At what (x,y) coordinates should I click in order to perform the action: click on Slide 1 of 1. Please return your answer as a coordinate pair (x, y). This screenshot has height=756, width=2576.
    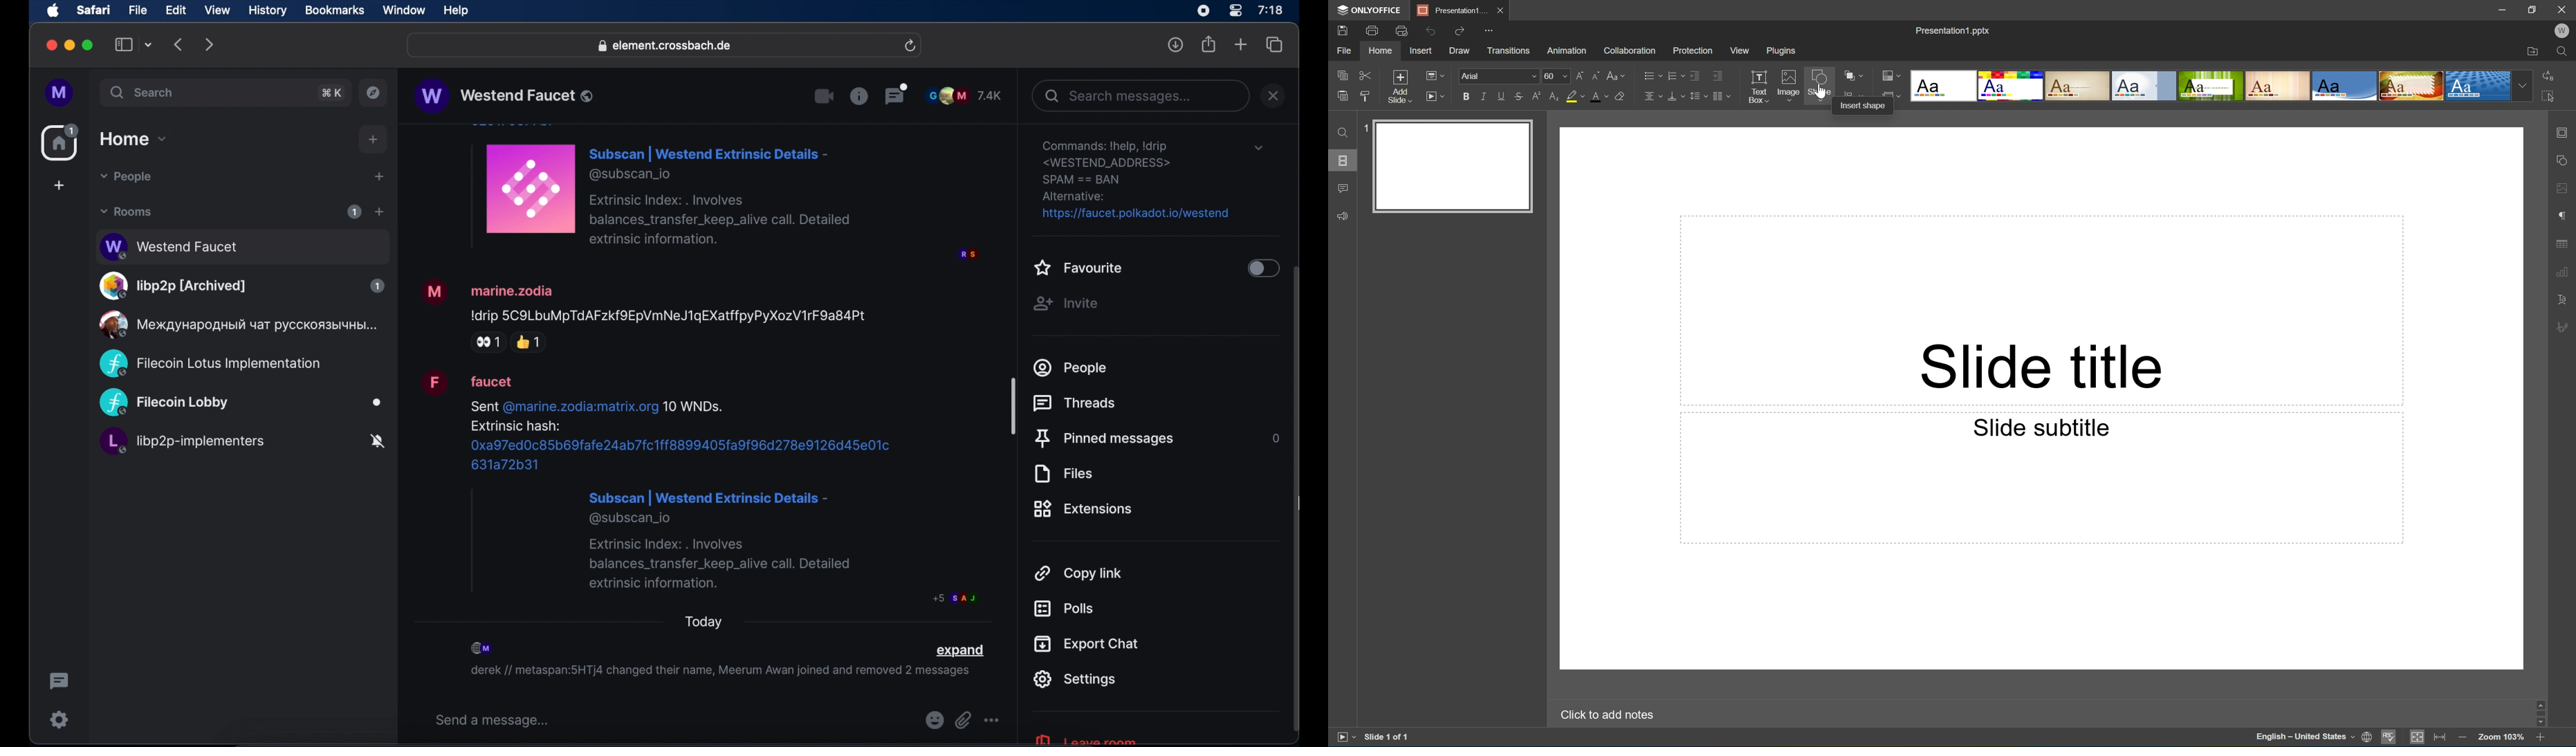
    Looking at the image, I should click on (1390, 738).